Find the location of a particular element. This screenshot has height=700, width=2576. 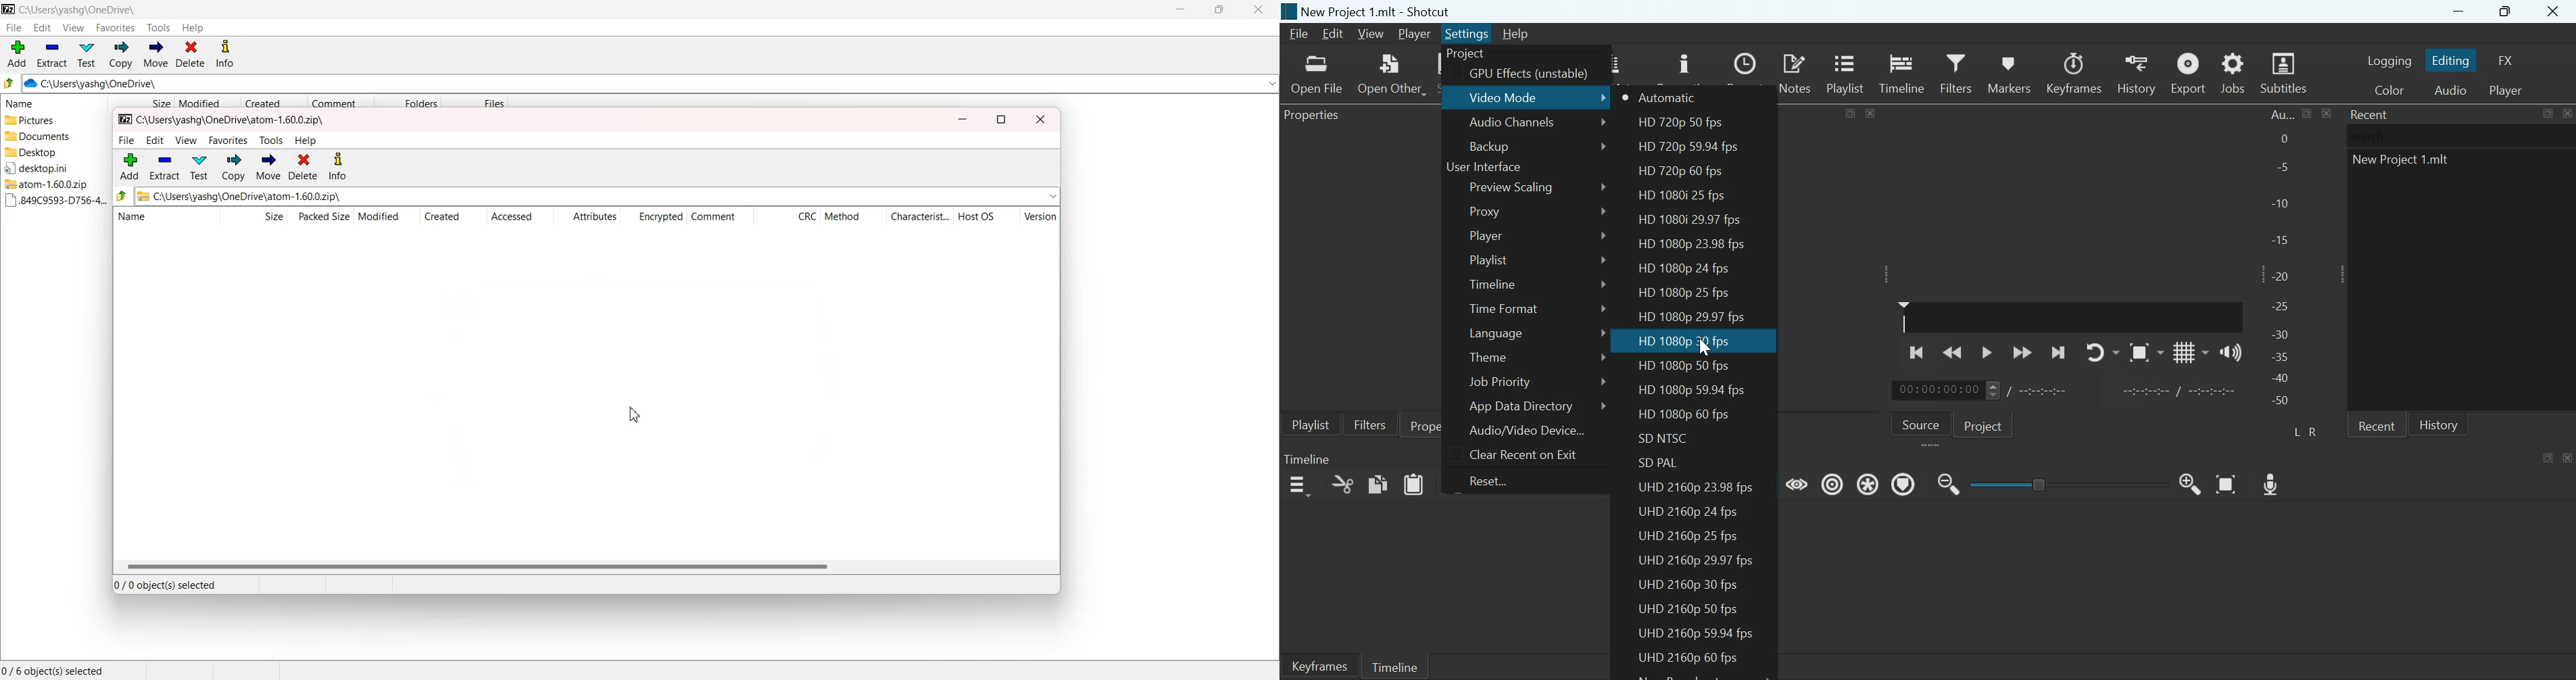

Minimize is located at coordinates (2458, 11).